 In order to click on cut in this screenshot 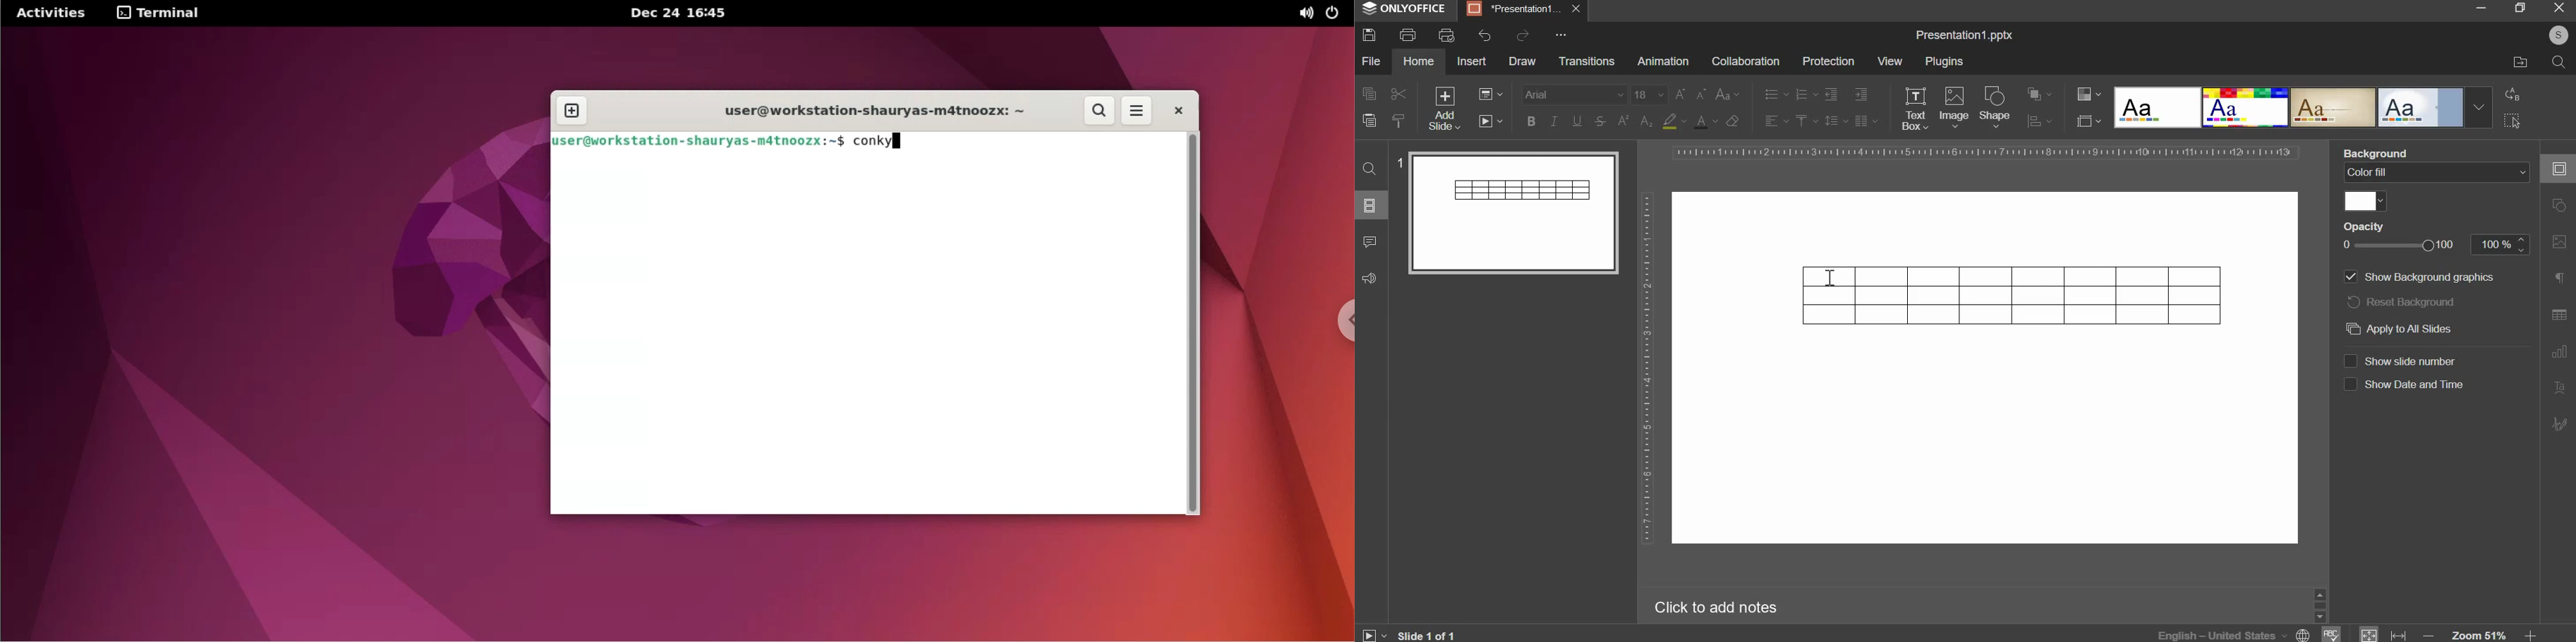, I will do `click(1398, 95)`.